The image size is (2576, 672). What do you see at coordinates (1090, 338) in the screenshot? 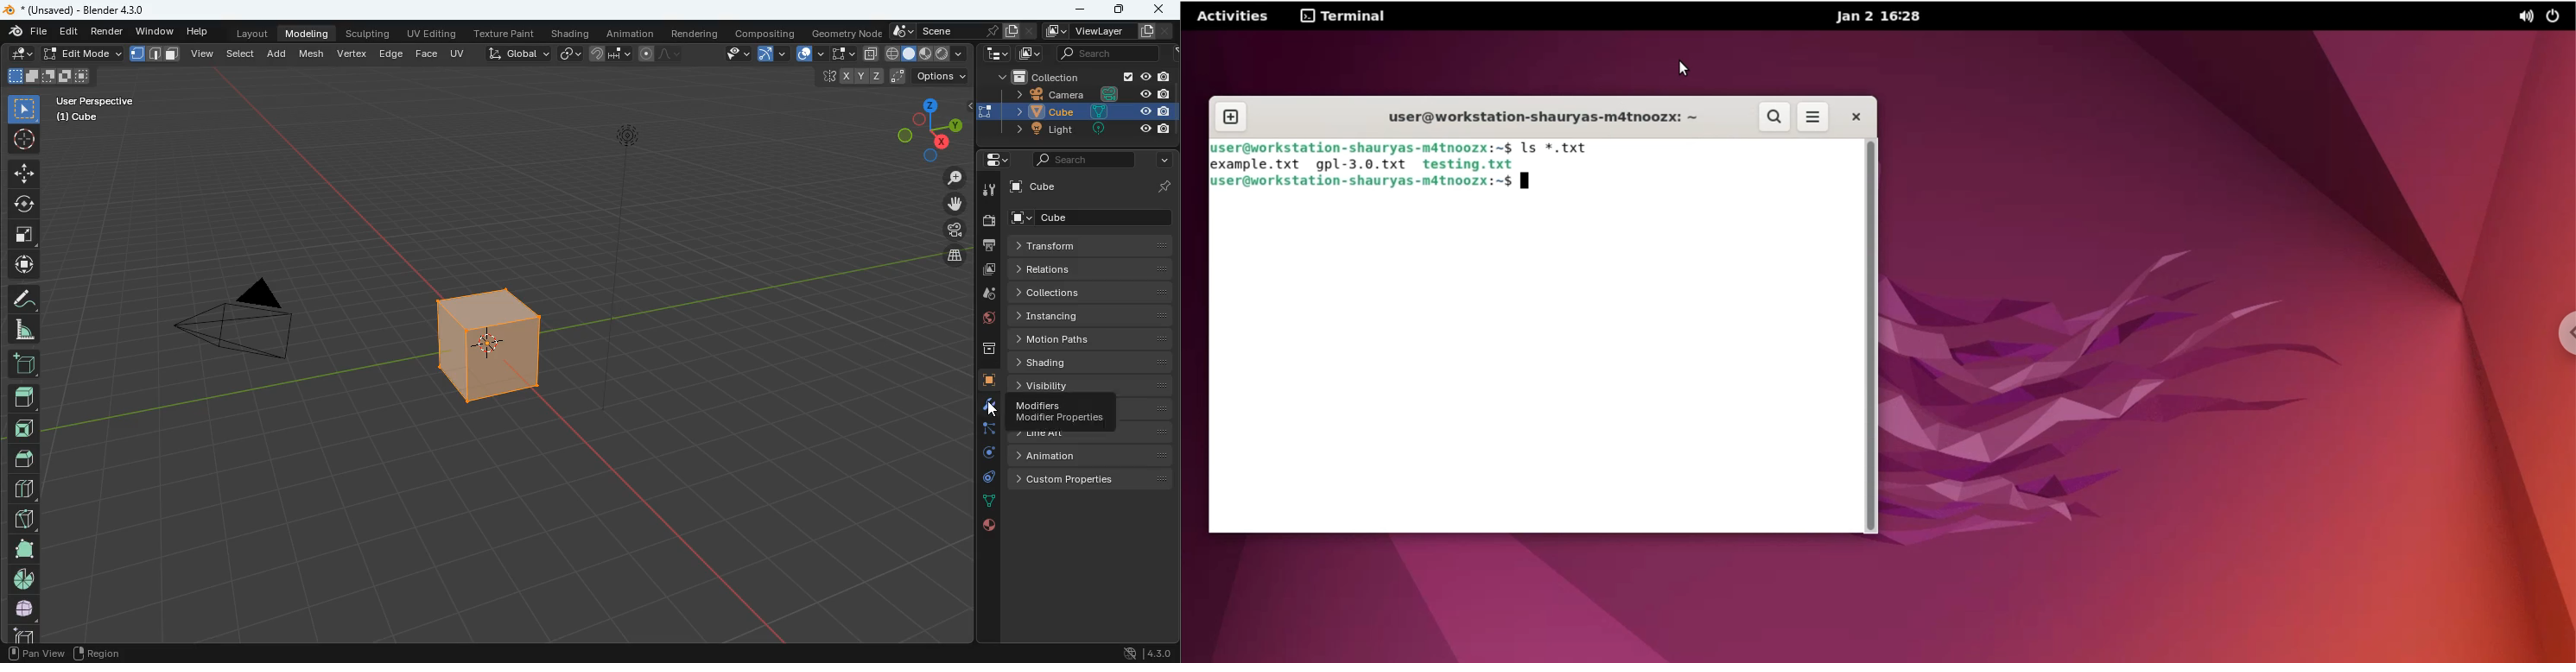
I see `motion` at bounding box center [1090, 338].